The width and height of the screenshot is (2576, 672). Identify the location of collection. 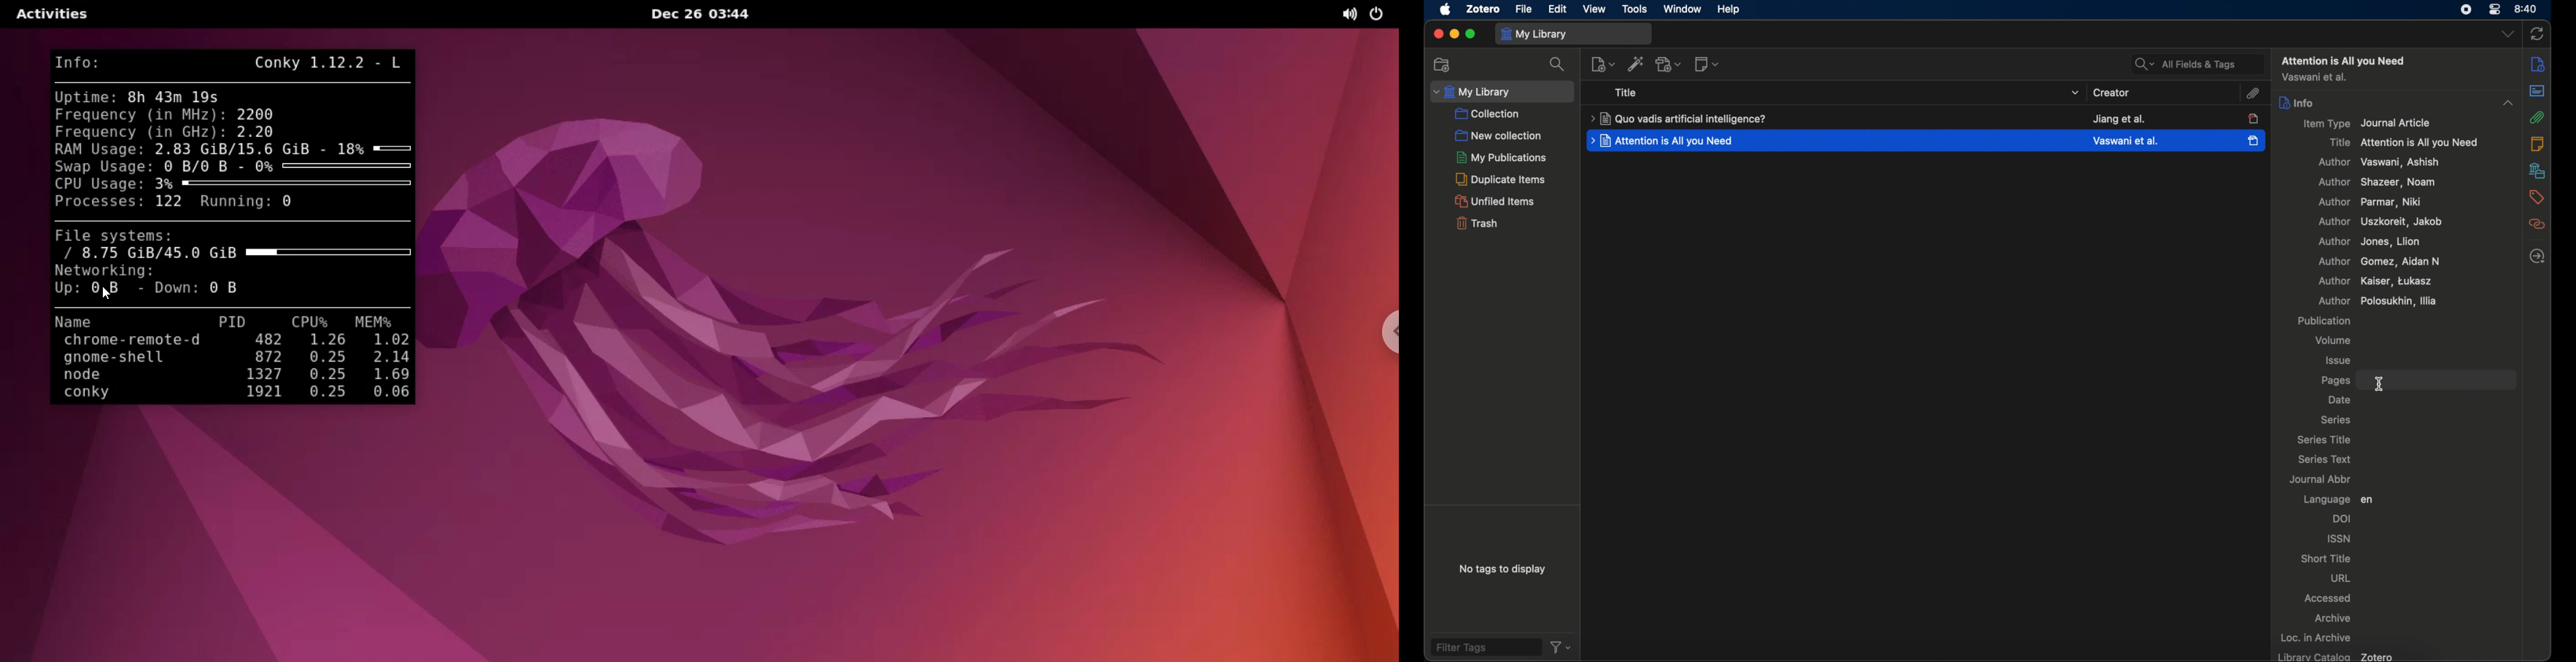
(1488, 114).